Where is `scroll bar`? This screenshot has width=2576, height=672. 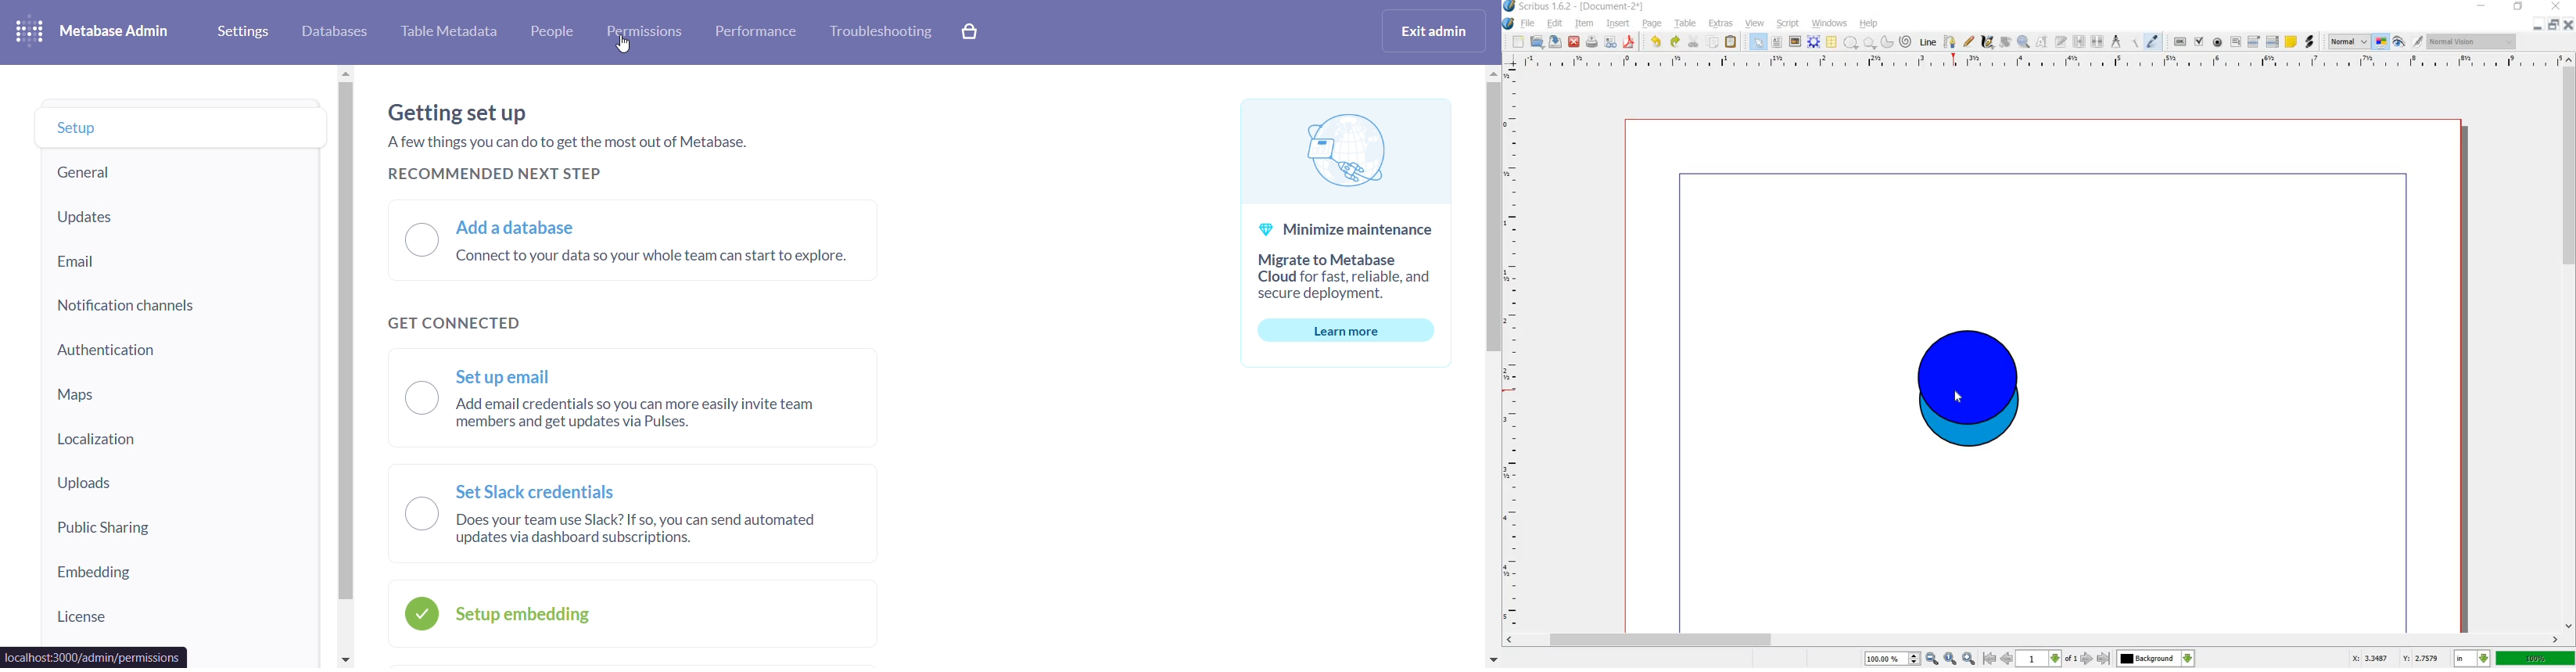 scroll bar is located at coordinates (2032, 639).